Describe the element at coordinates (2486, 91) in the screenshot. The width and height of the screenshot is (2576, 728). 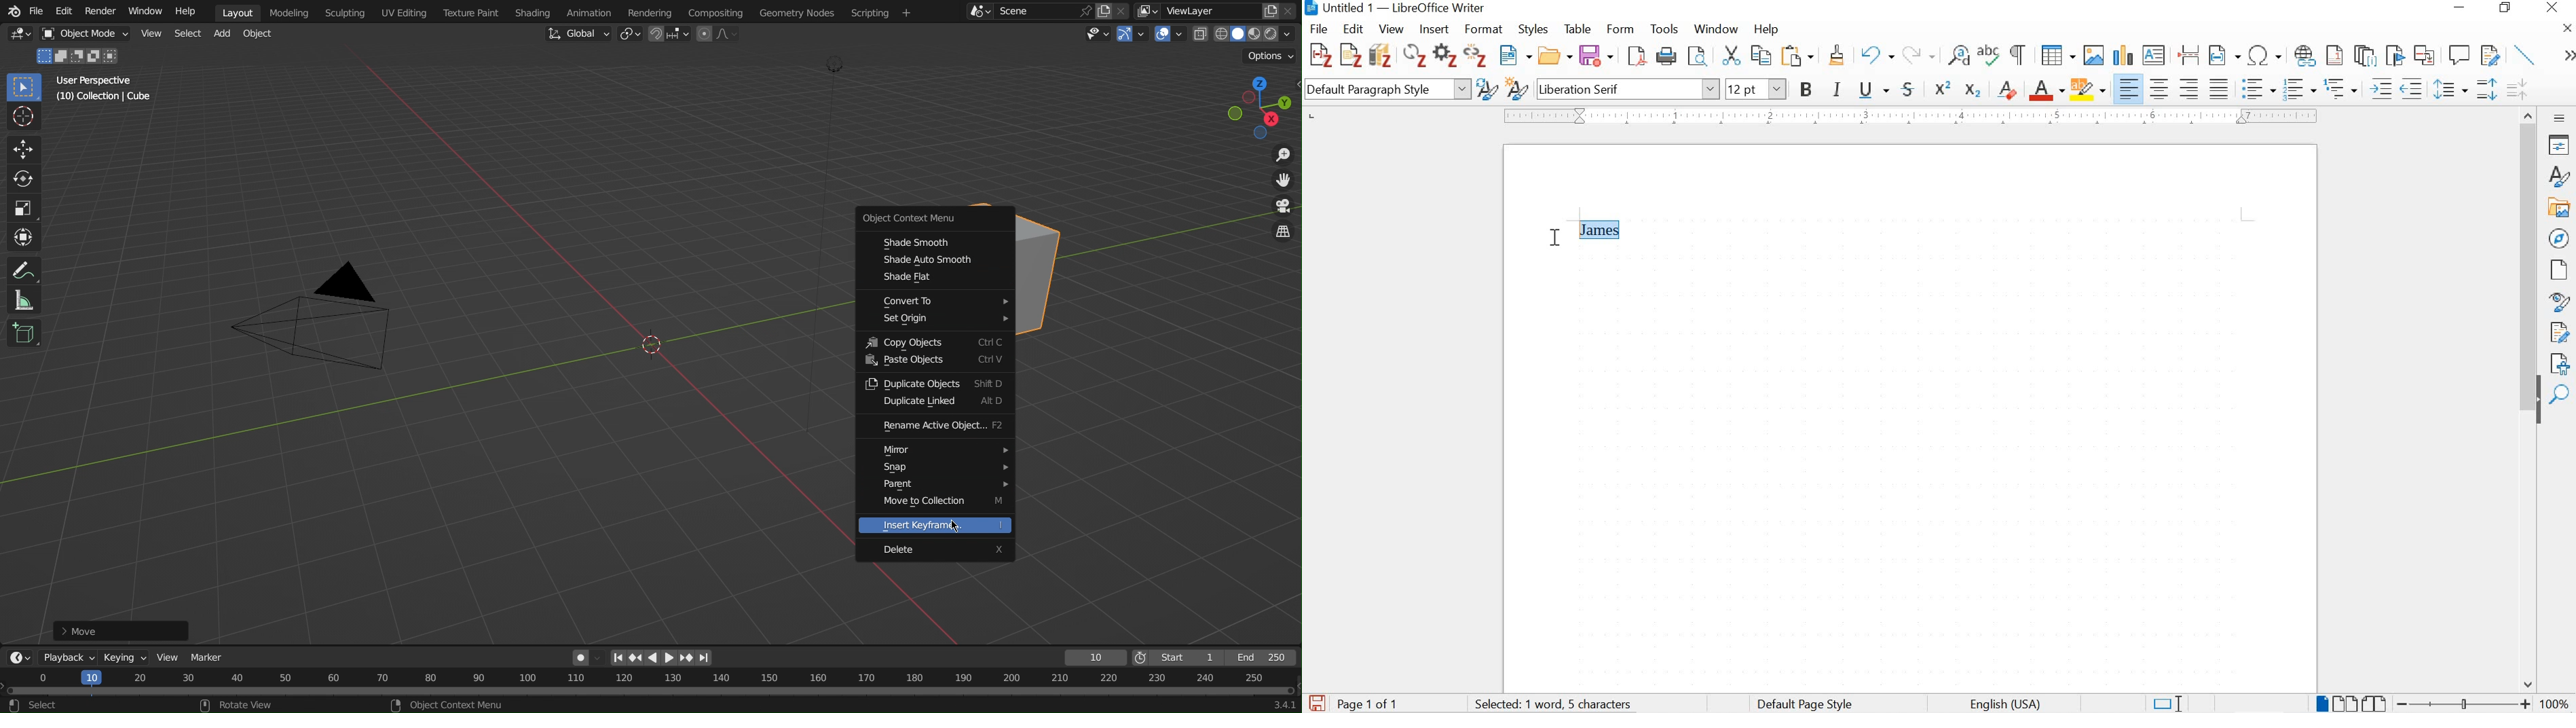
I see `increase paragraph spacing` at that location.